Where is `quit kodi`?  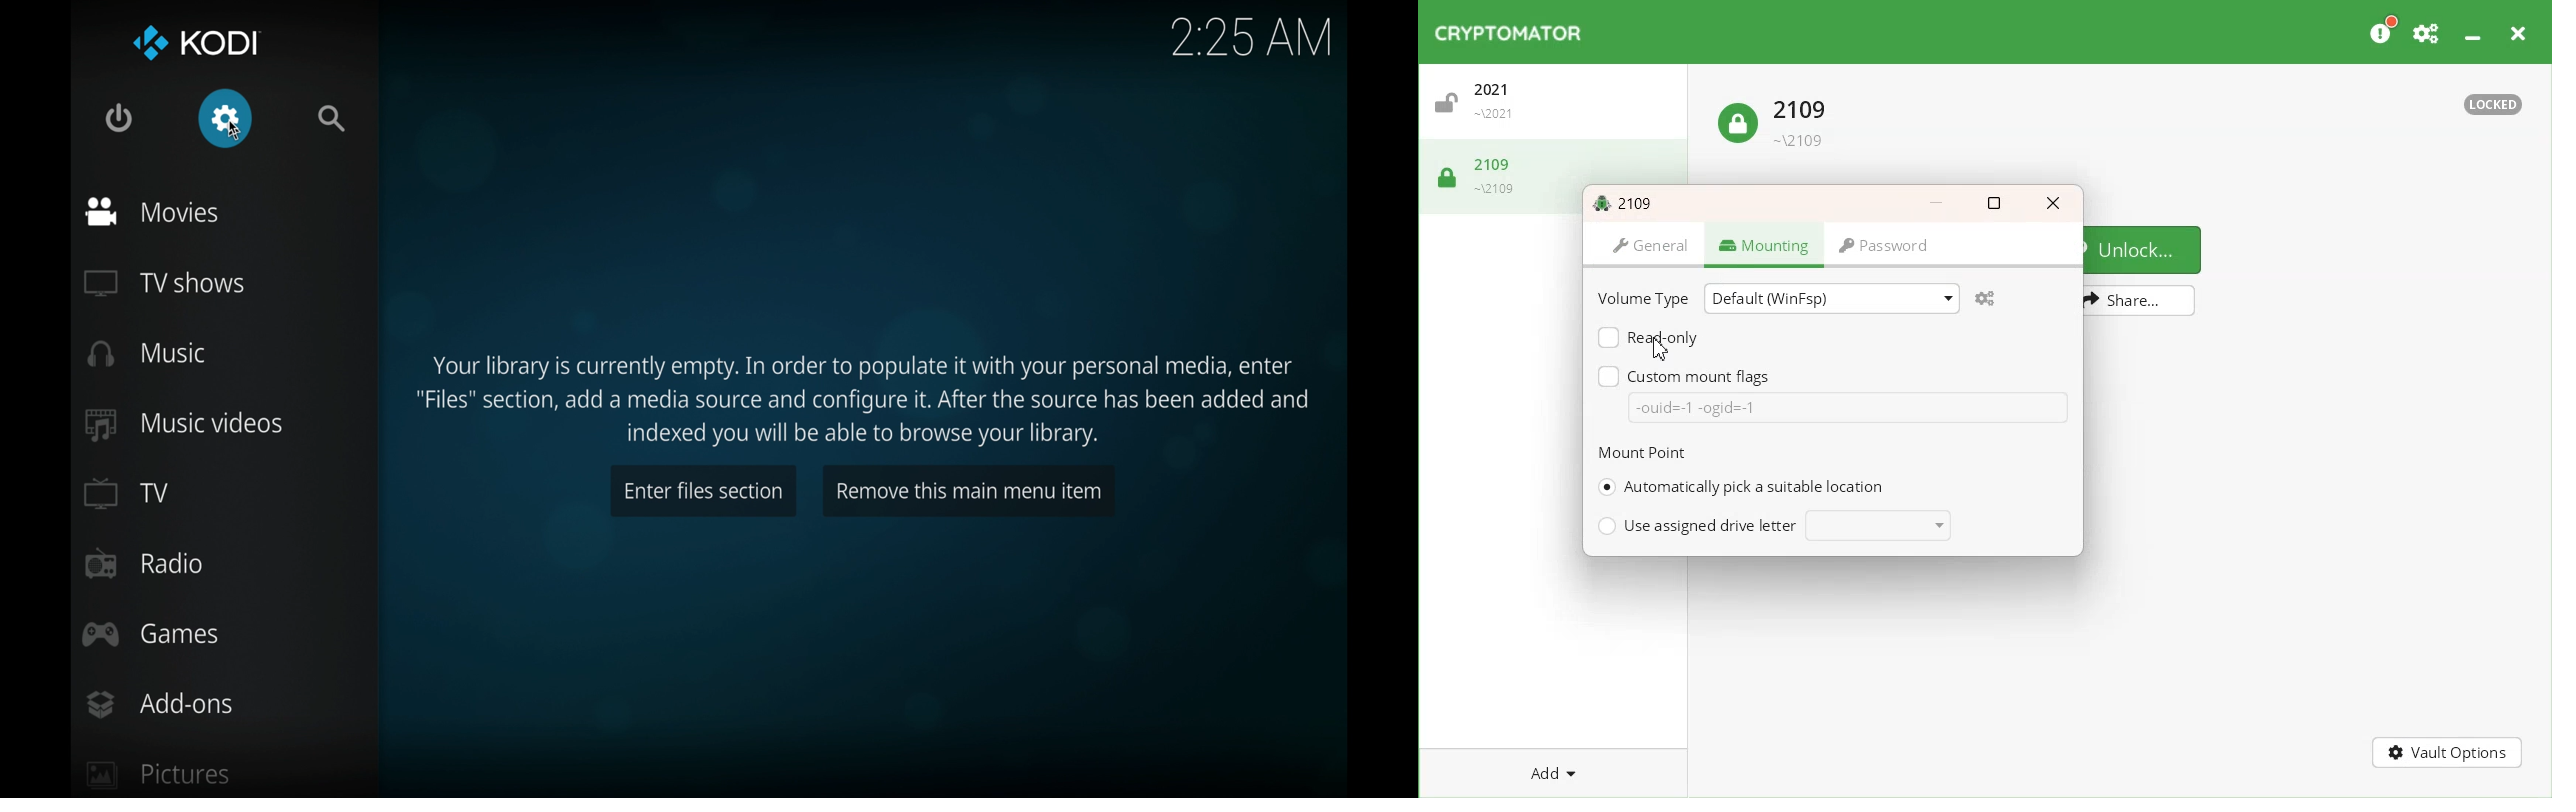
quit kodi is located at coordinates (120, 117).